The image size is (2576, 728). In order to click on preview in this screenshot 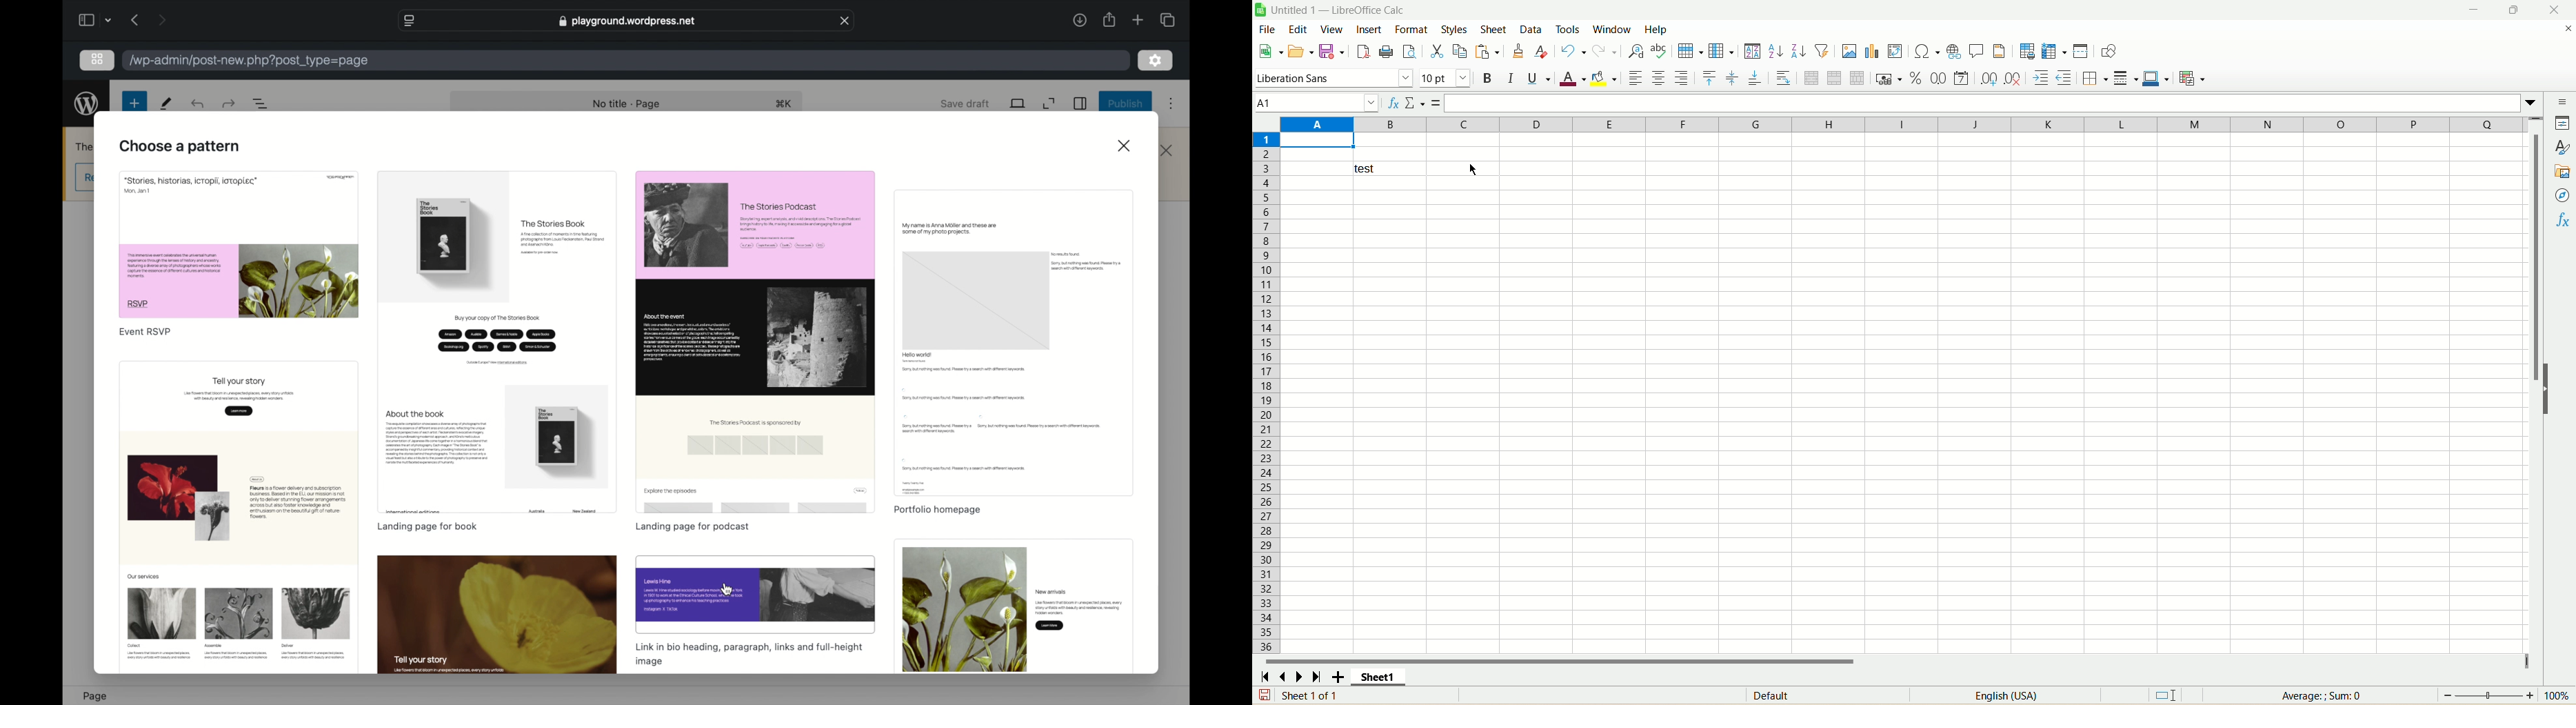, I will do `click(239, 244)`.